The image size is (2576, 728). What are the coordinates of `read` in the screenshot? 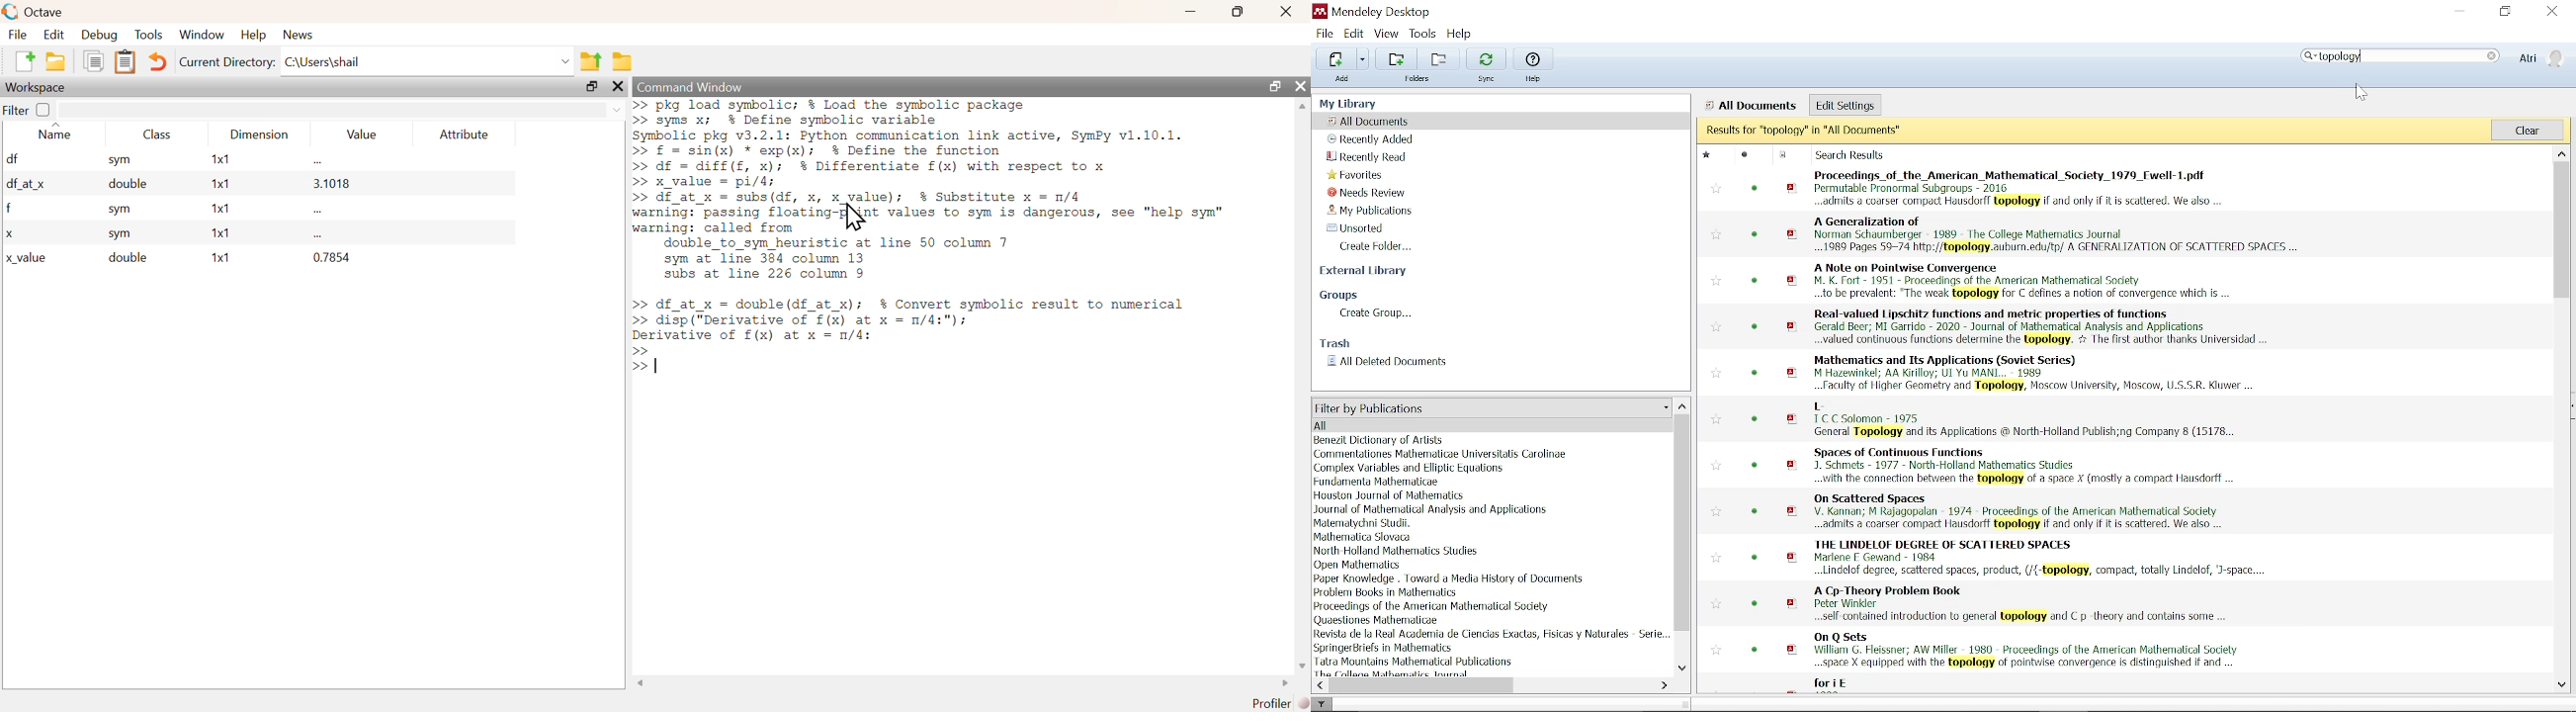 It's located at (1754, 510).